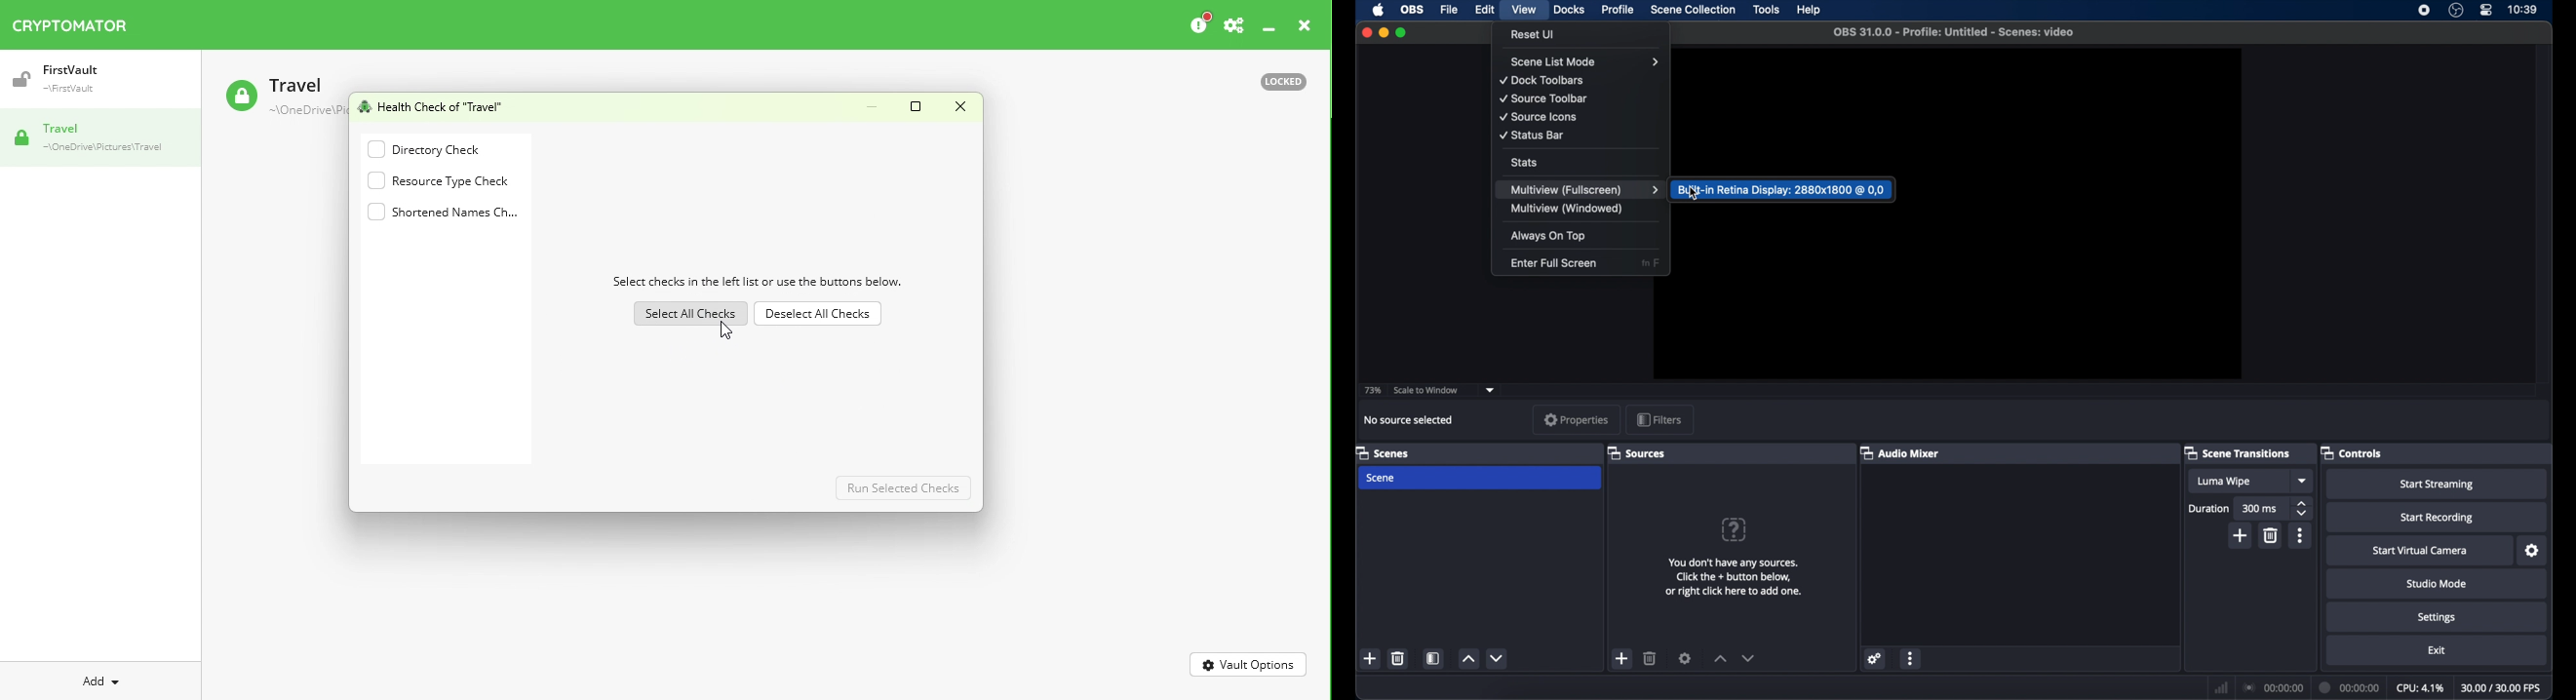 This screenshot has height=700, width=2576. I want to click on dropdown, so click(2302, 481).